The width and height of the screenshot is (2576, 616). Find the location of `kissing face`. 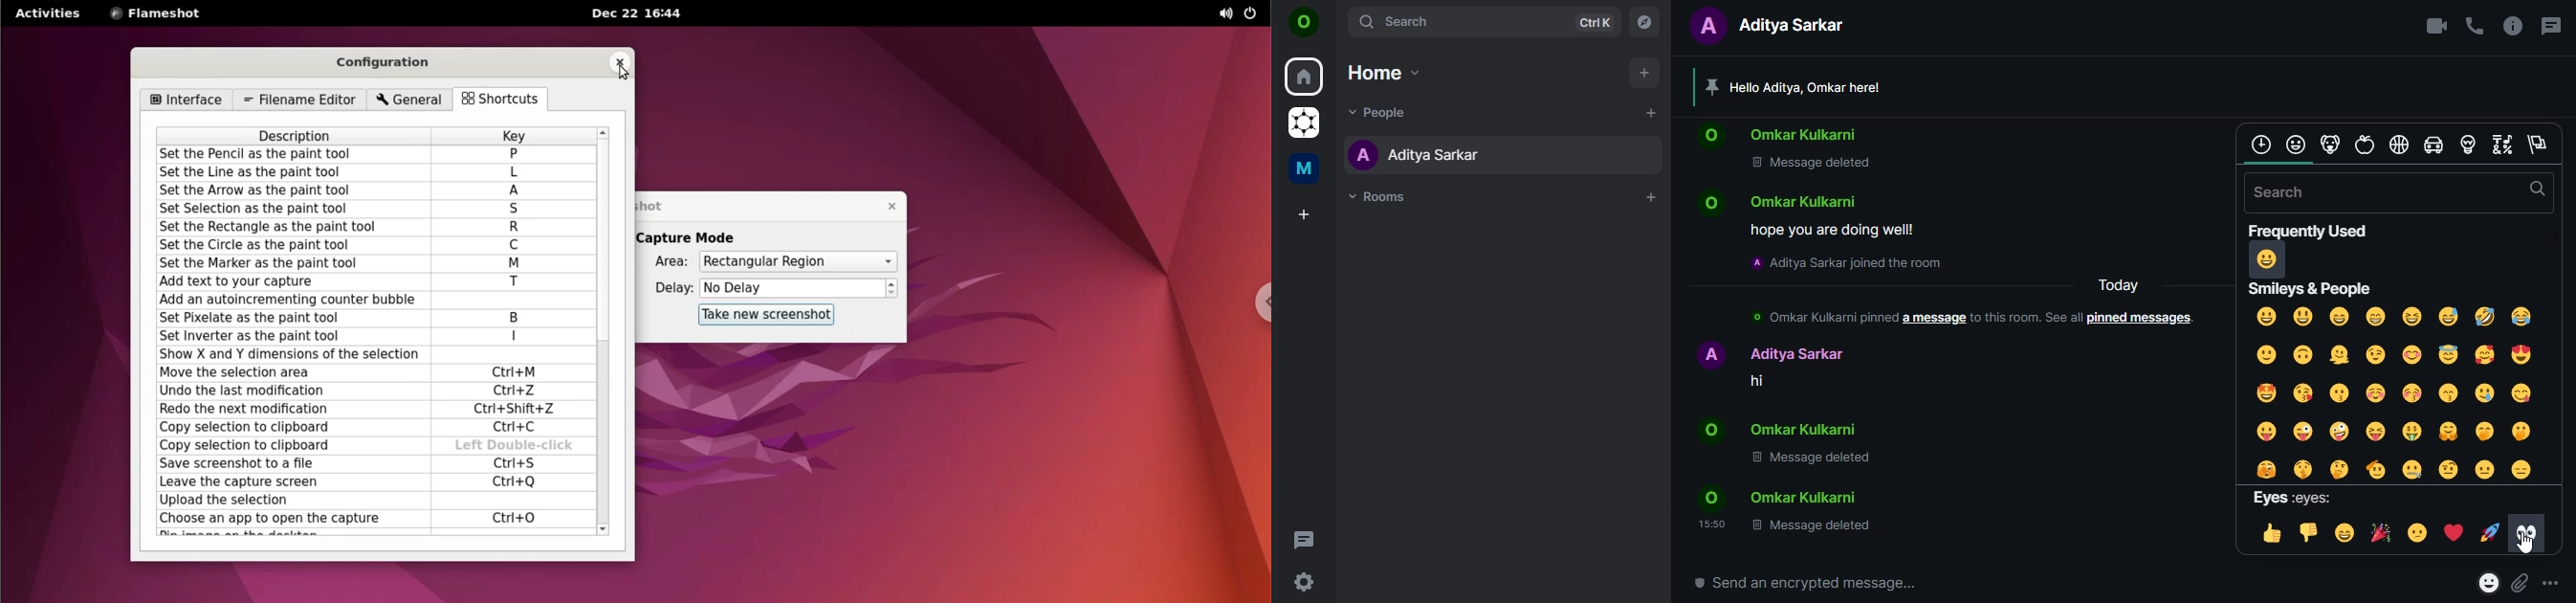

kissing face is located at coordinates (2341, 391).